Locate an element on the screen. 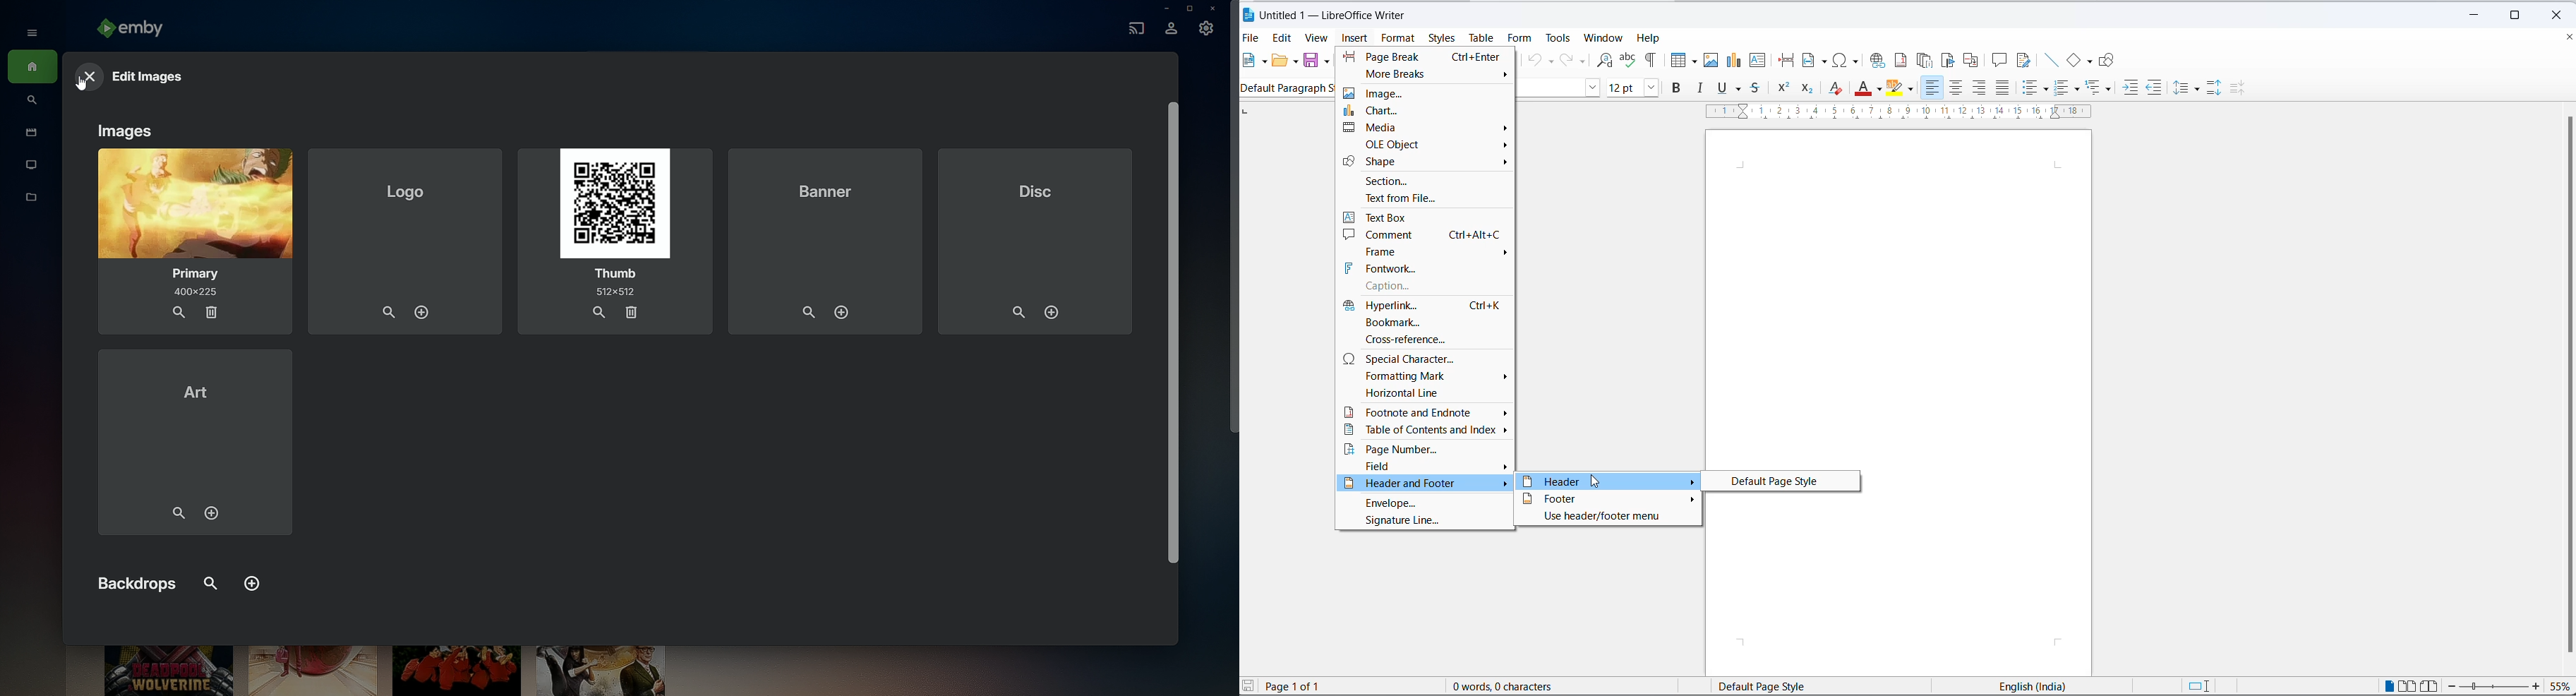 The height and width of the screenshot is (700, 2576). toggle ordered list is located at coordinates (2064, 88).